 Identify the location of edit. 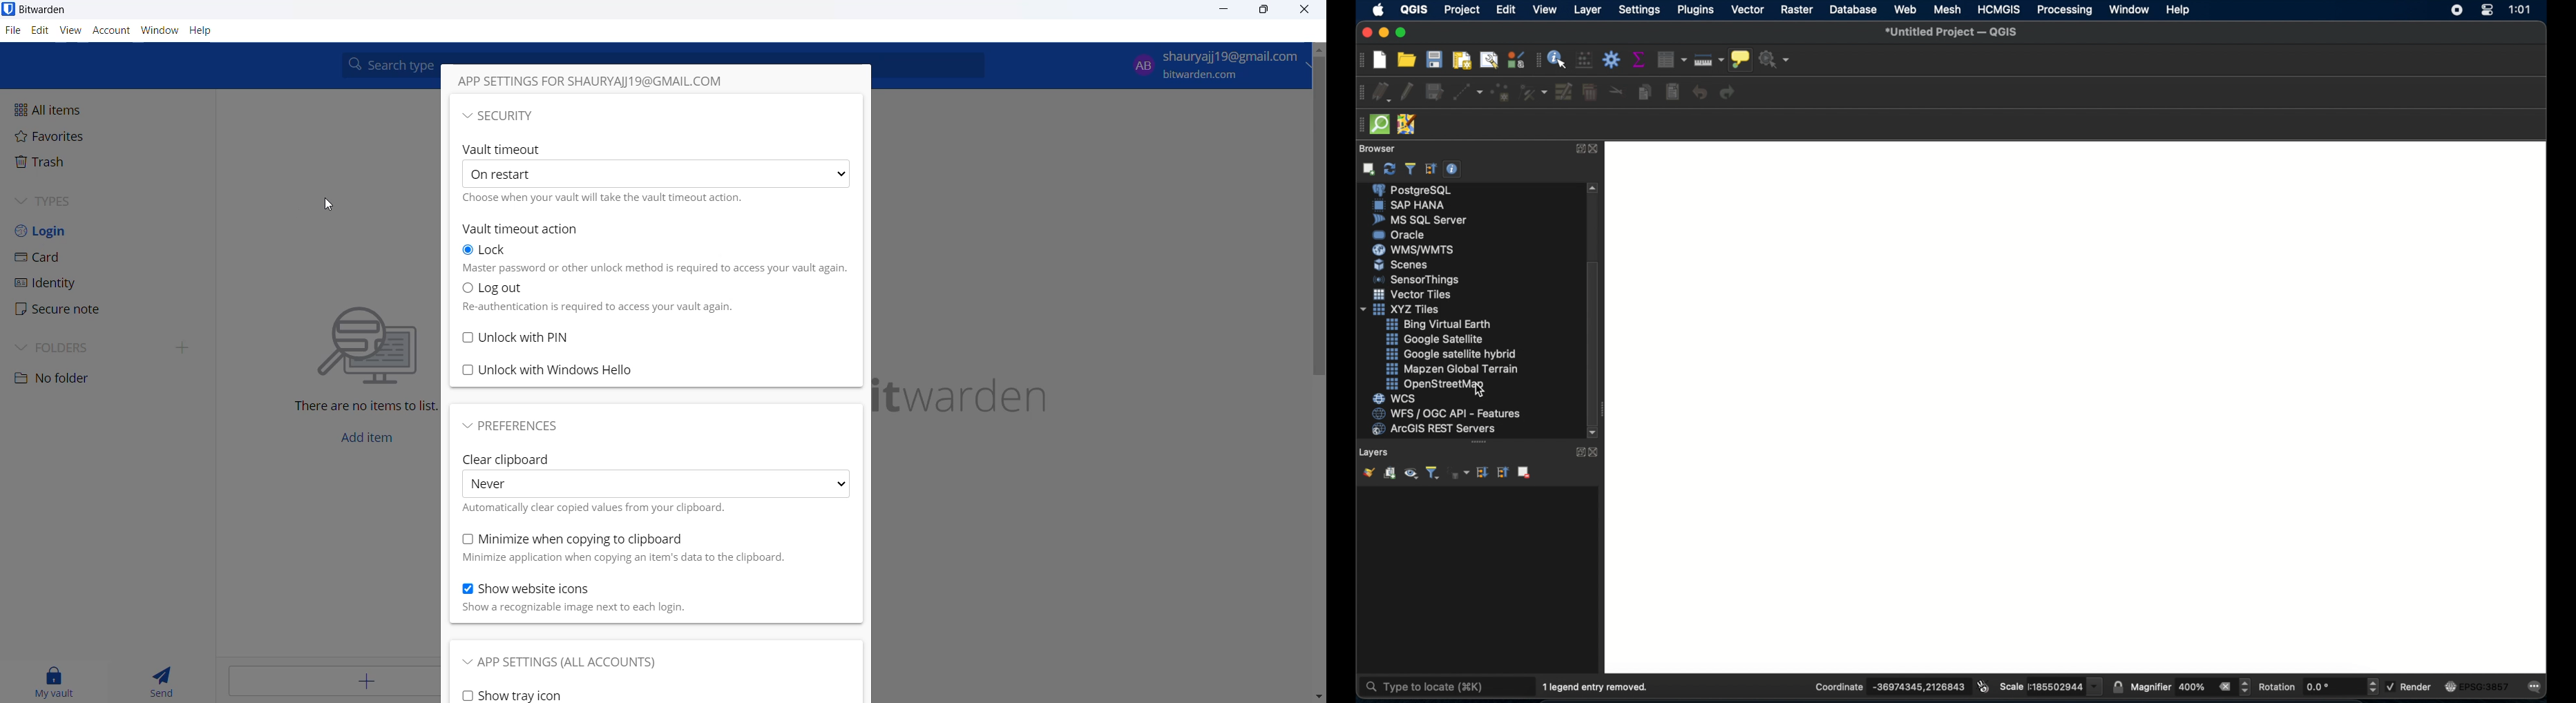
(1505, 10).